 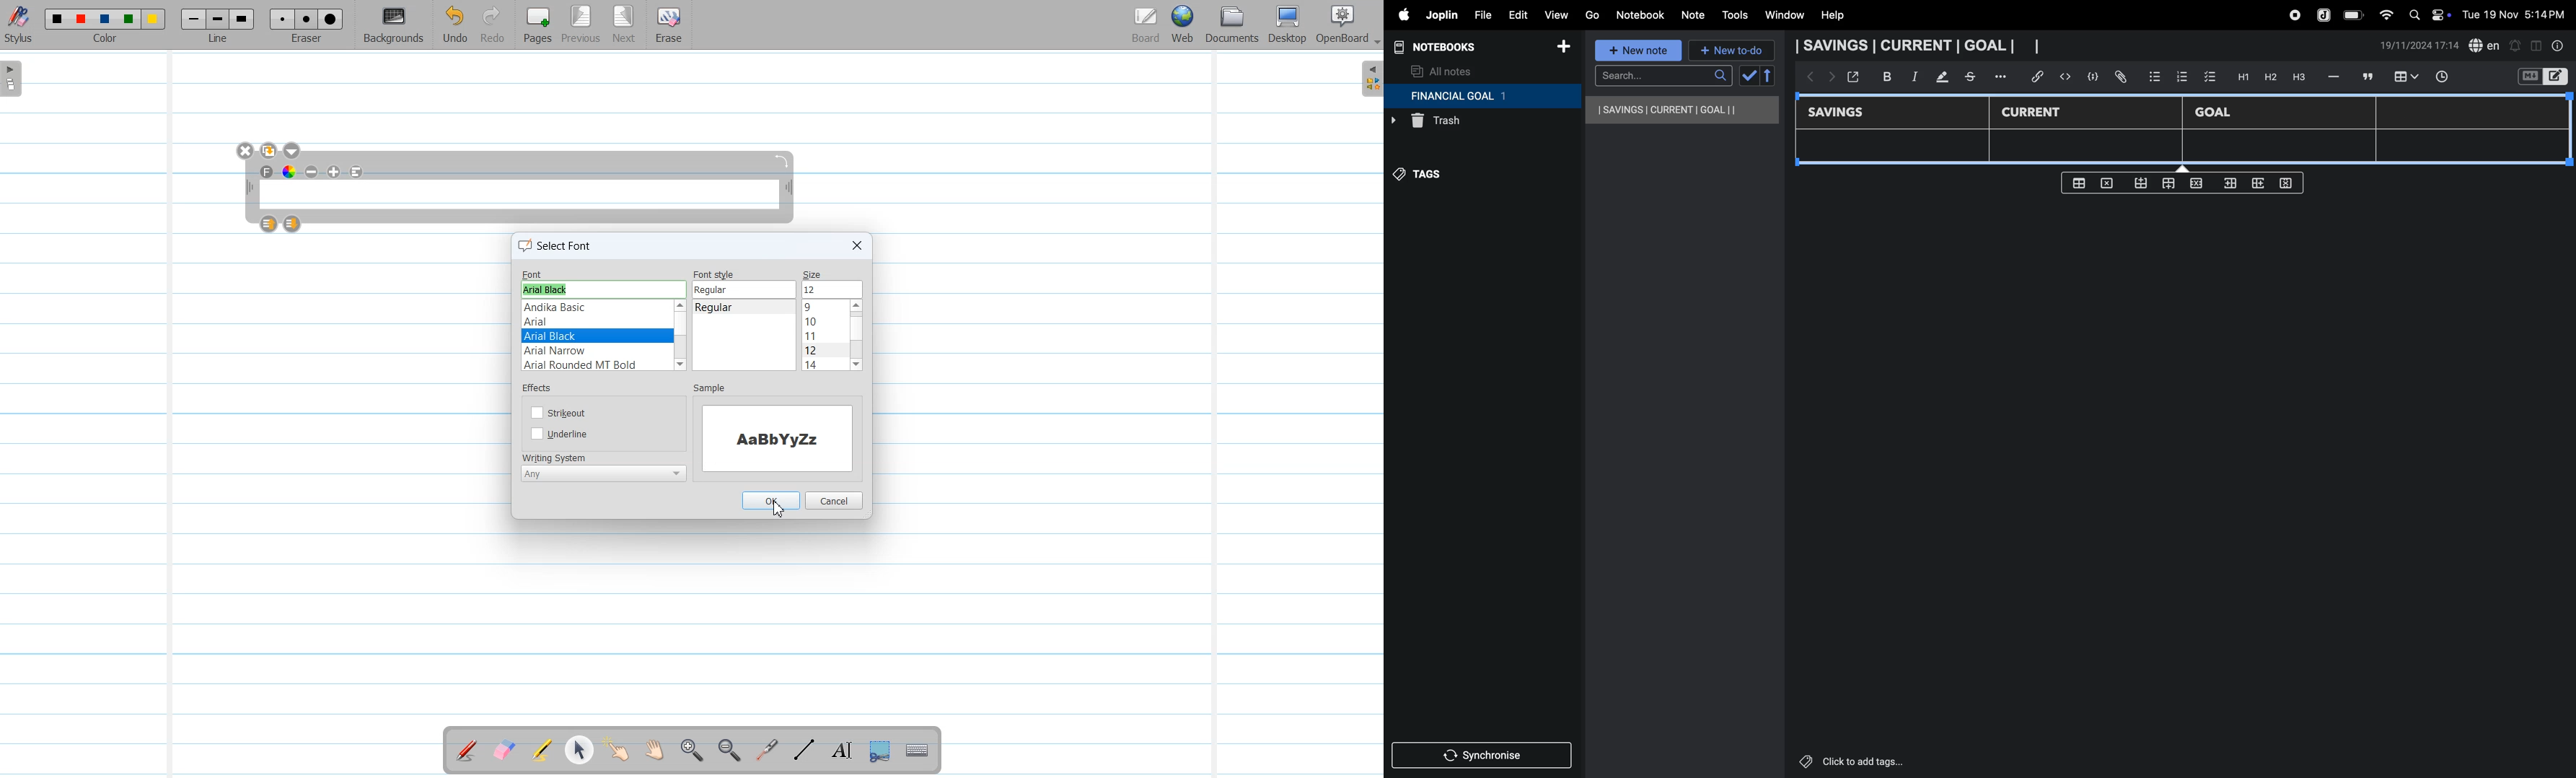 What do you see at coordinates (2366, 76) in the screenshot?
I see `comment` at bounding box center [2366, 76].